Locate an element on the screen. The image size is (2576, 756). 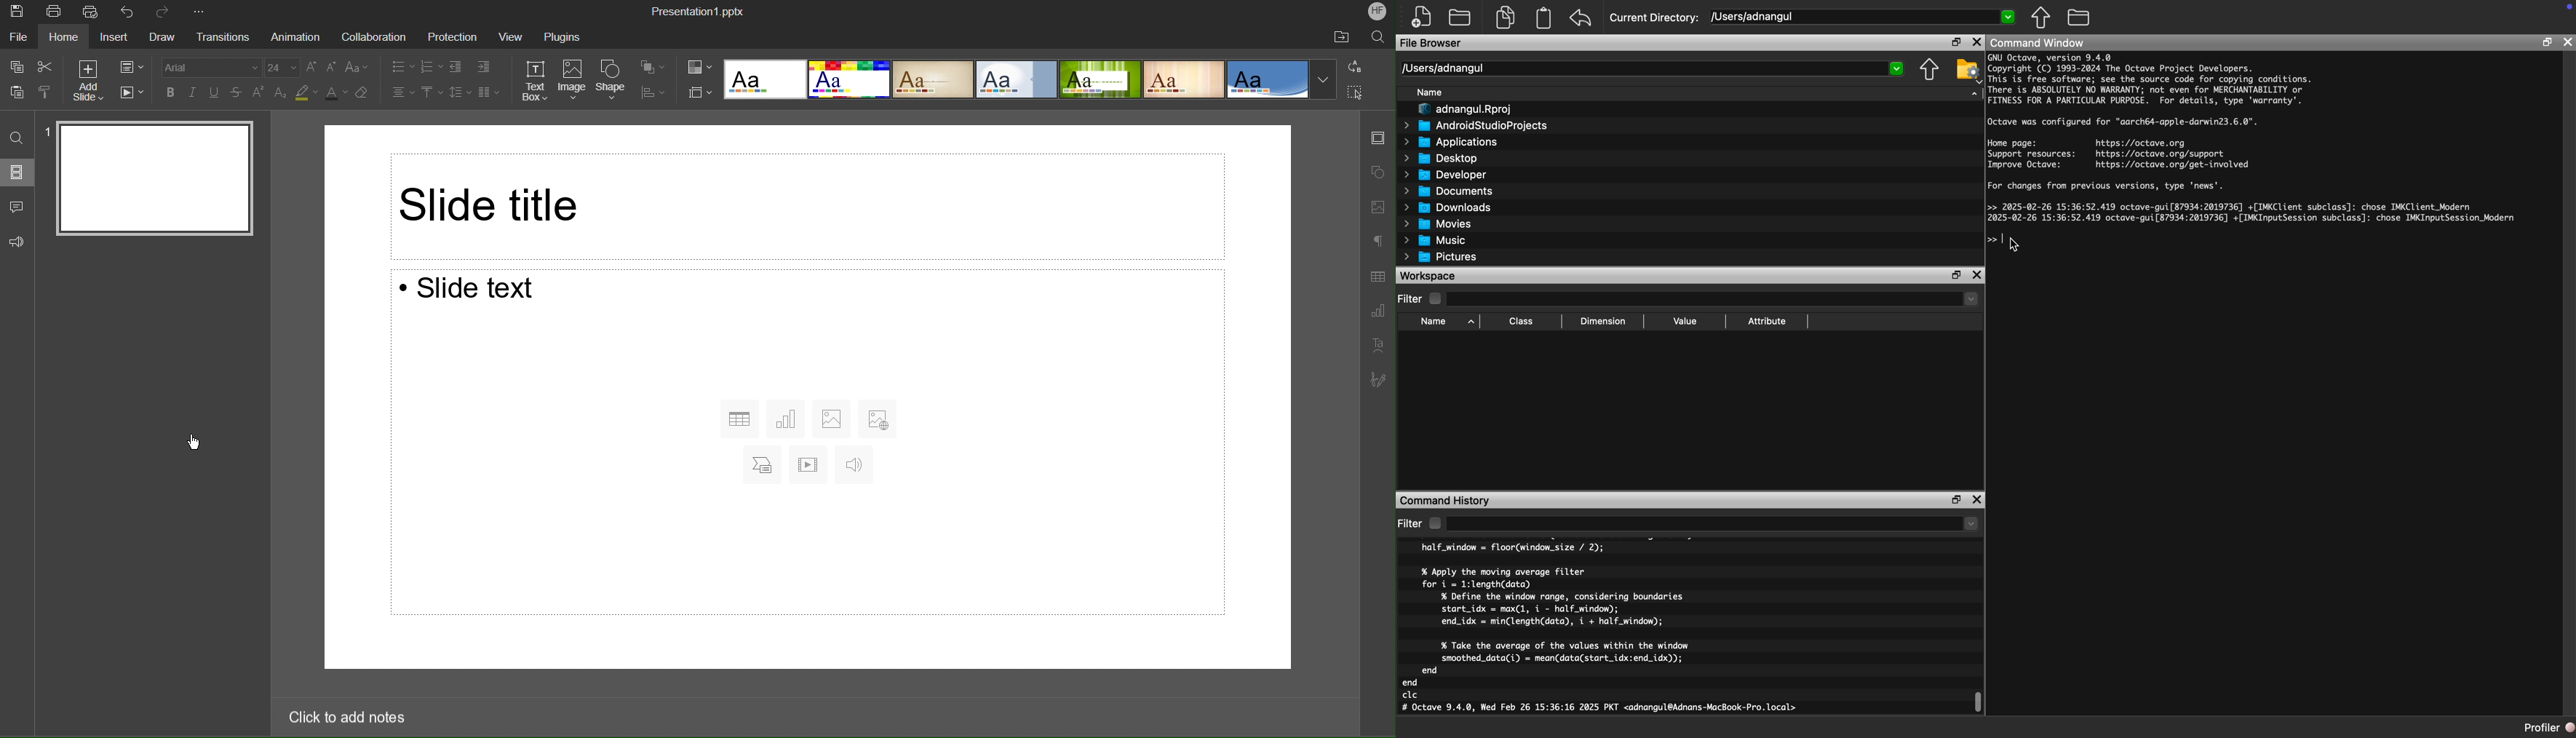
increase font size is located at coordinates (310, 66).